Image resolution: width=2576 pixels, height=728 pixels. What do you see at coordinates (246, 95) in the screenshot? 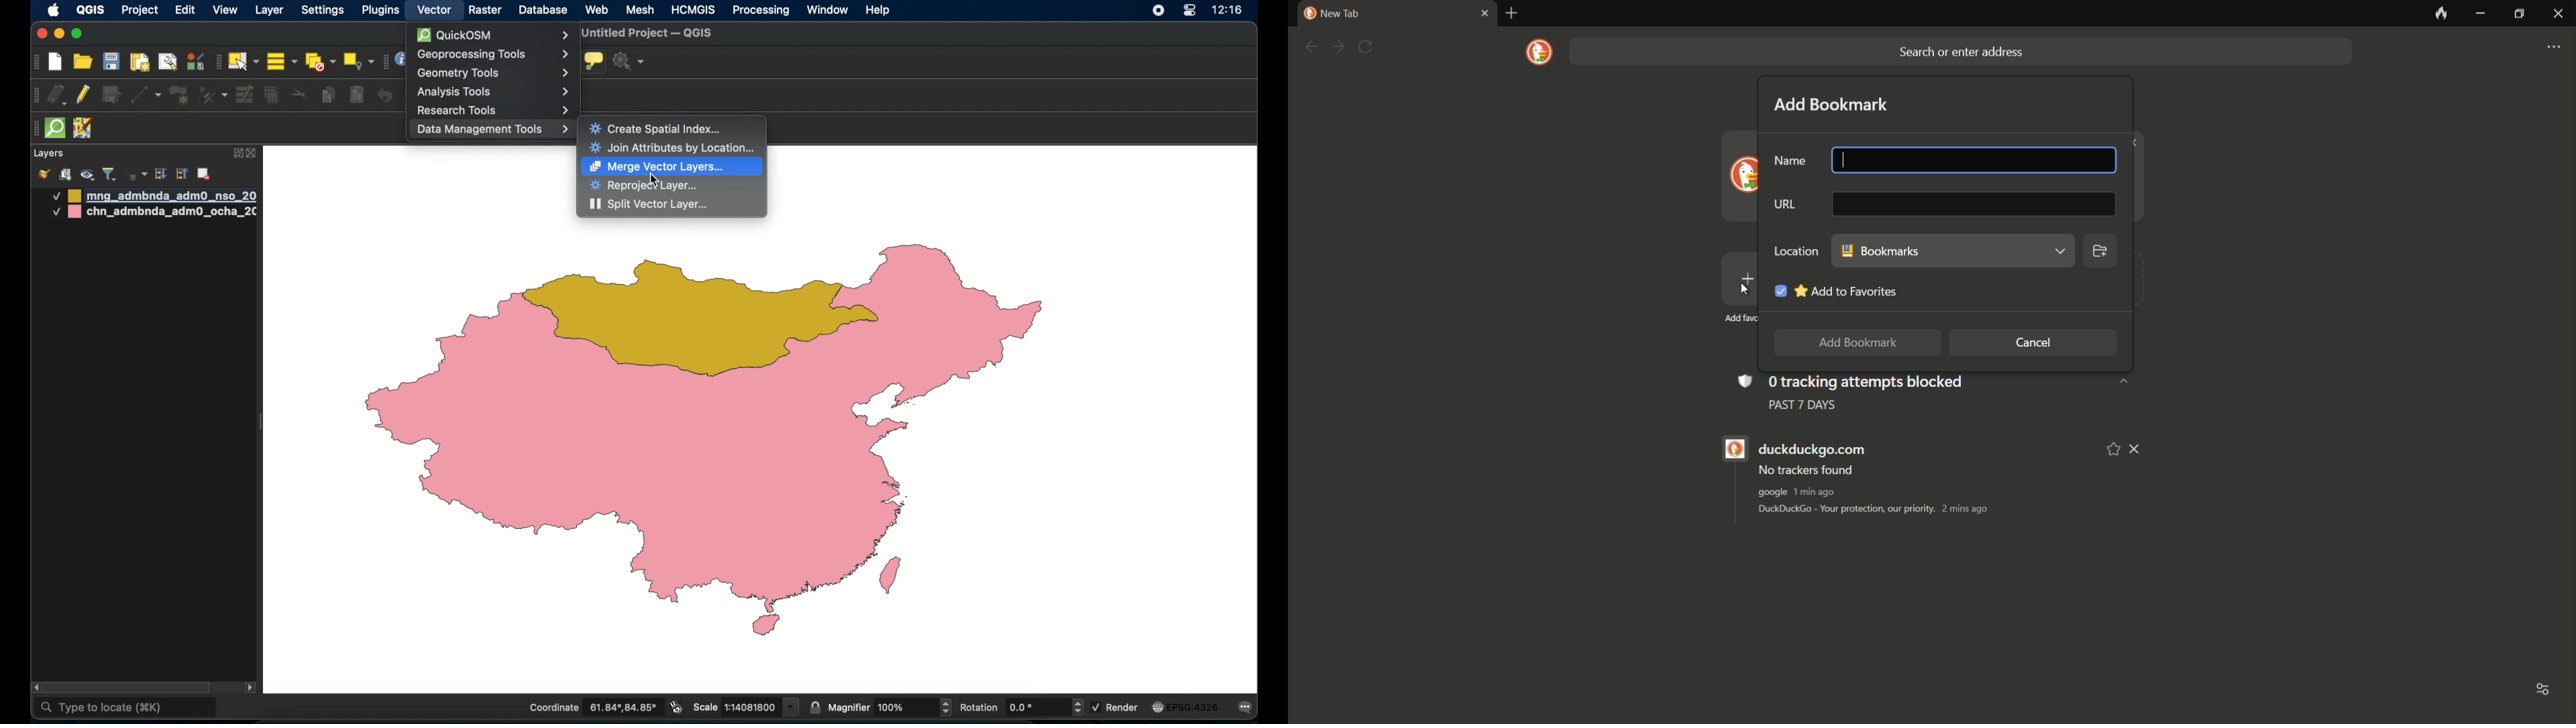
I see `modify attributes` at bounding box center [246, 95].